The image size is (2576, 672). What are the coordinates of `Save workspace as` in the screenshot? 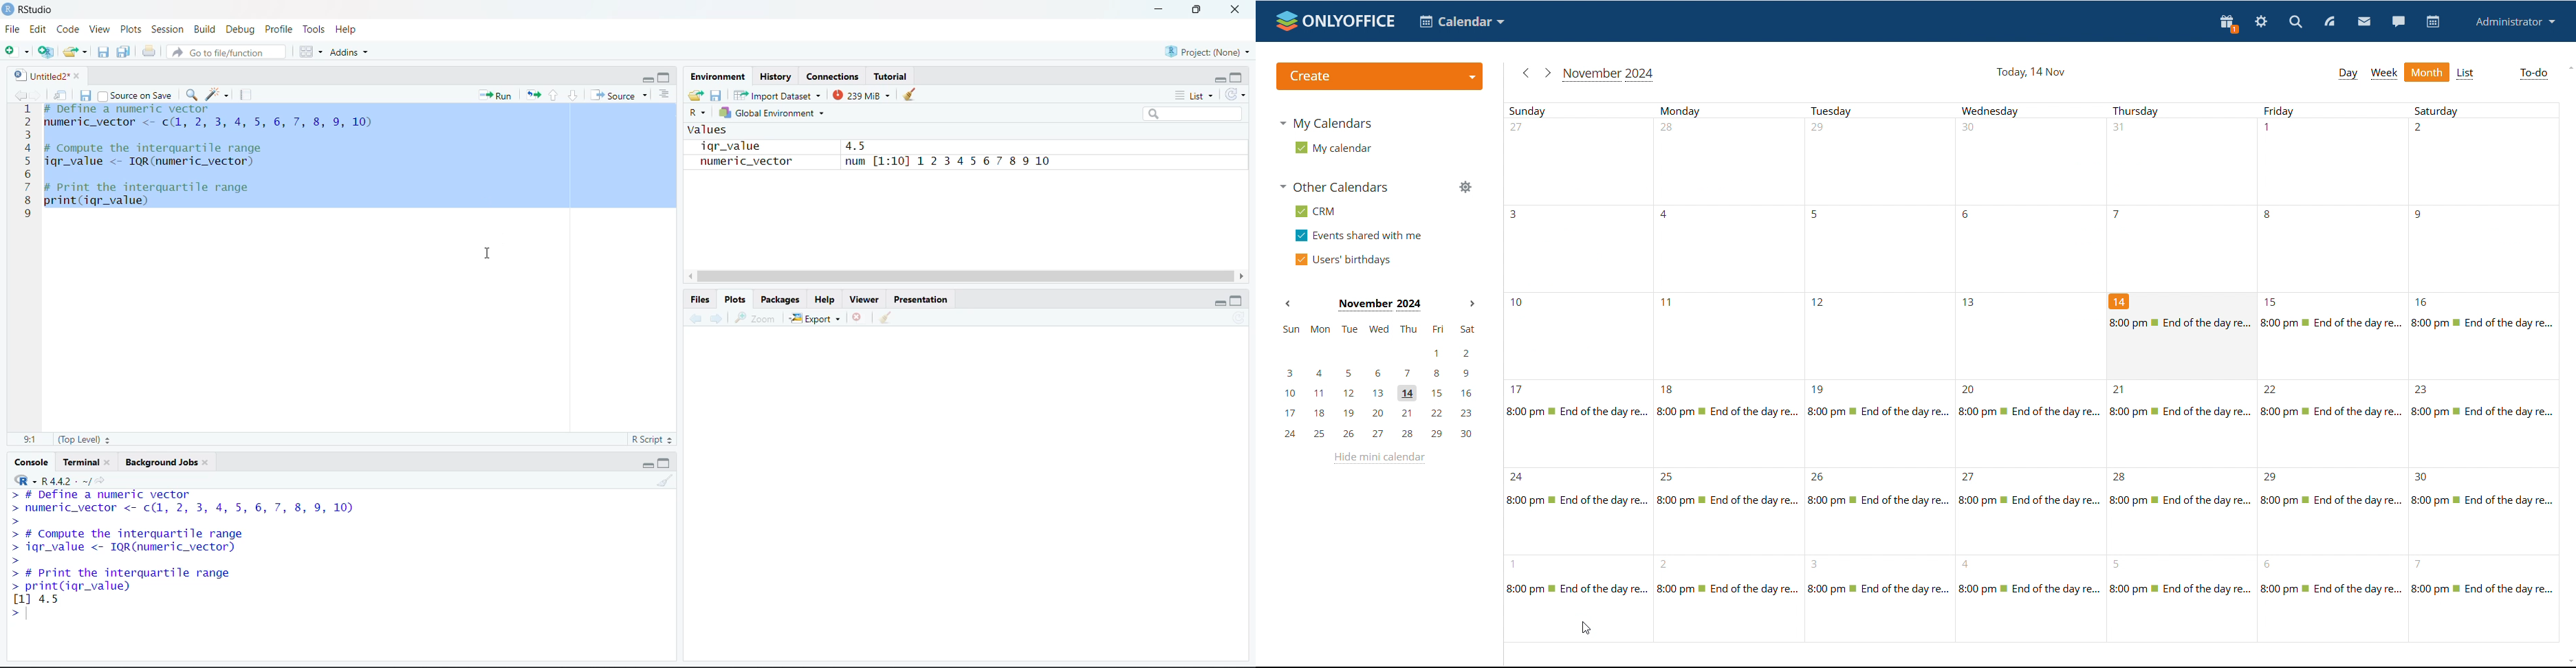 It's located at (717, 97).